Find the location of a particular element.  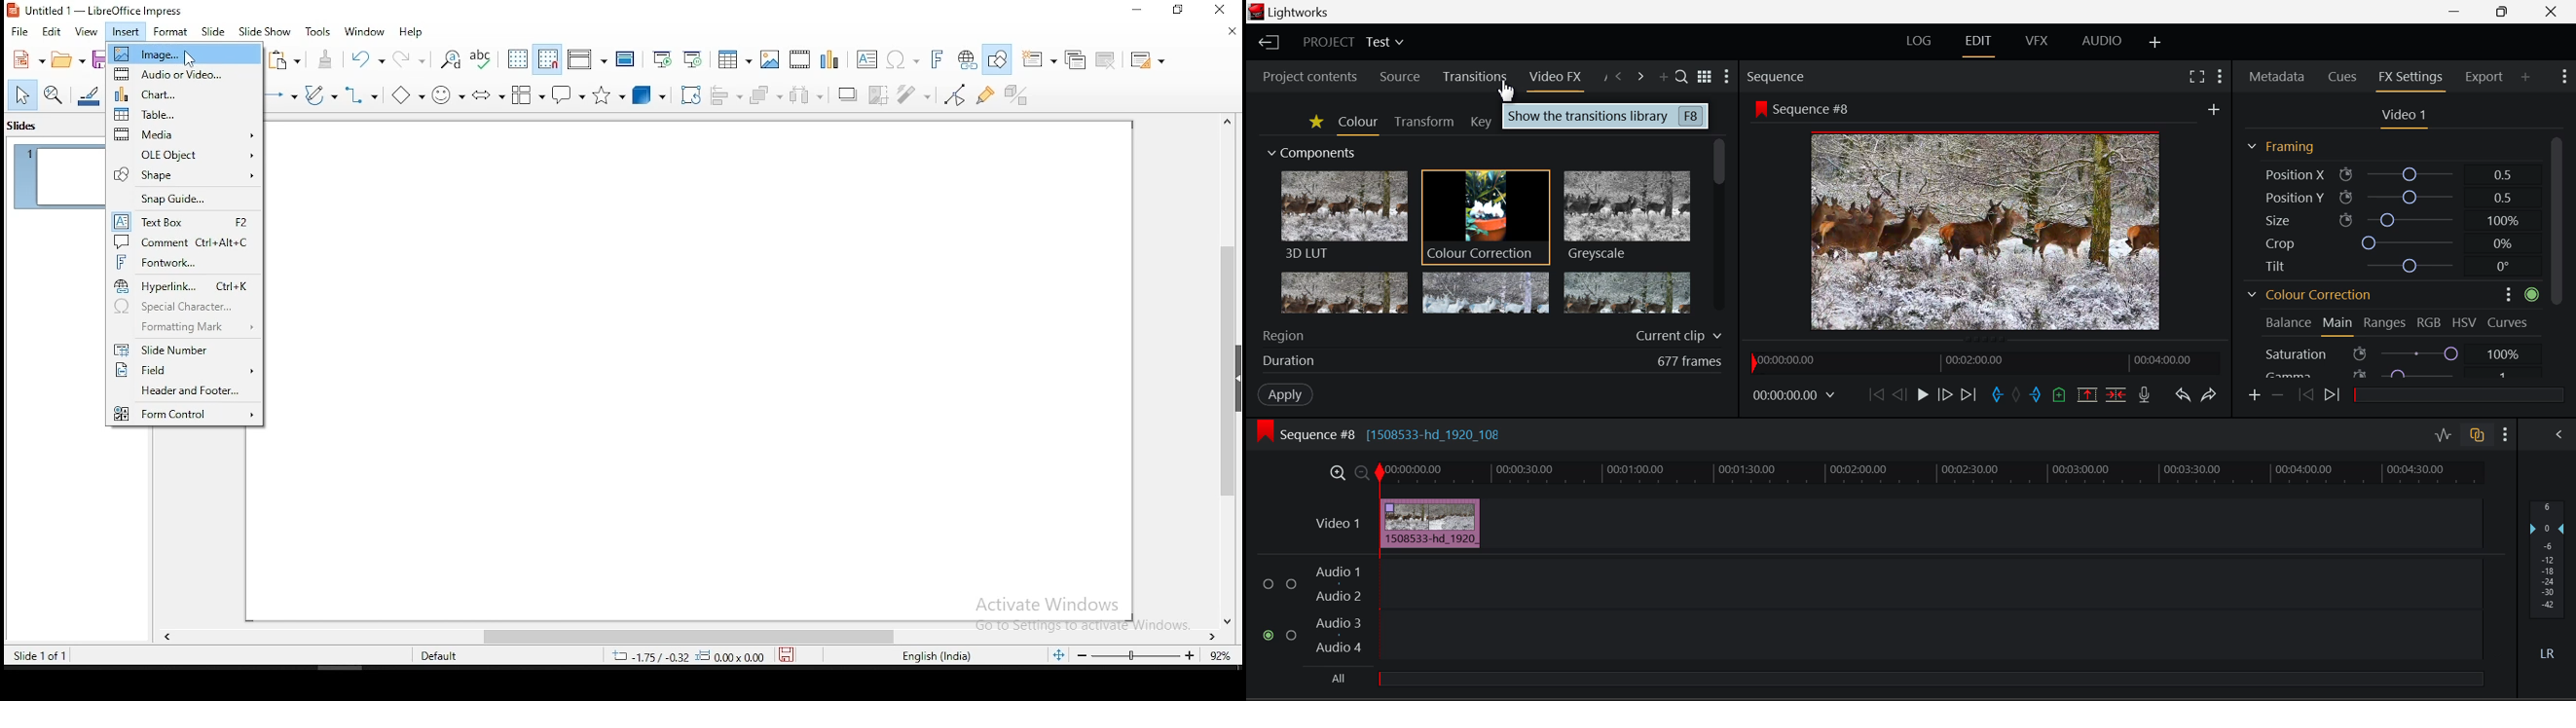

audio or video is located at coordinates (186, 75).